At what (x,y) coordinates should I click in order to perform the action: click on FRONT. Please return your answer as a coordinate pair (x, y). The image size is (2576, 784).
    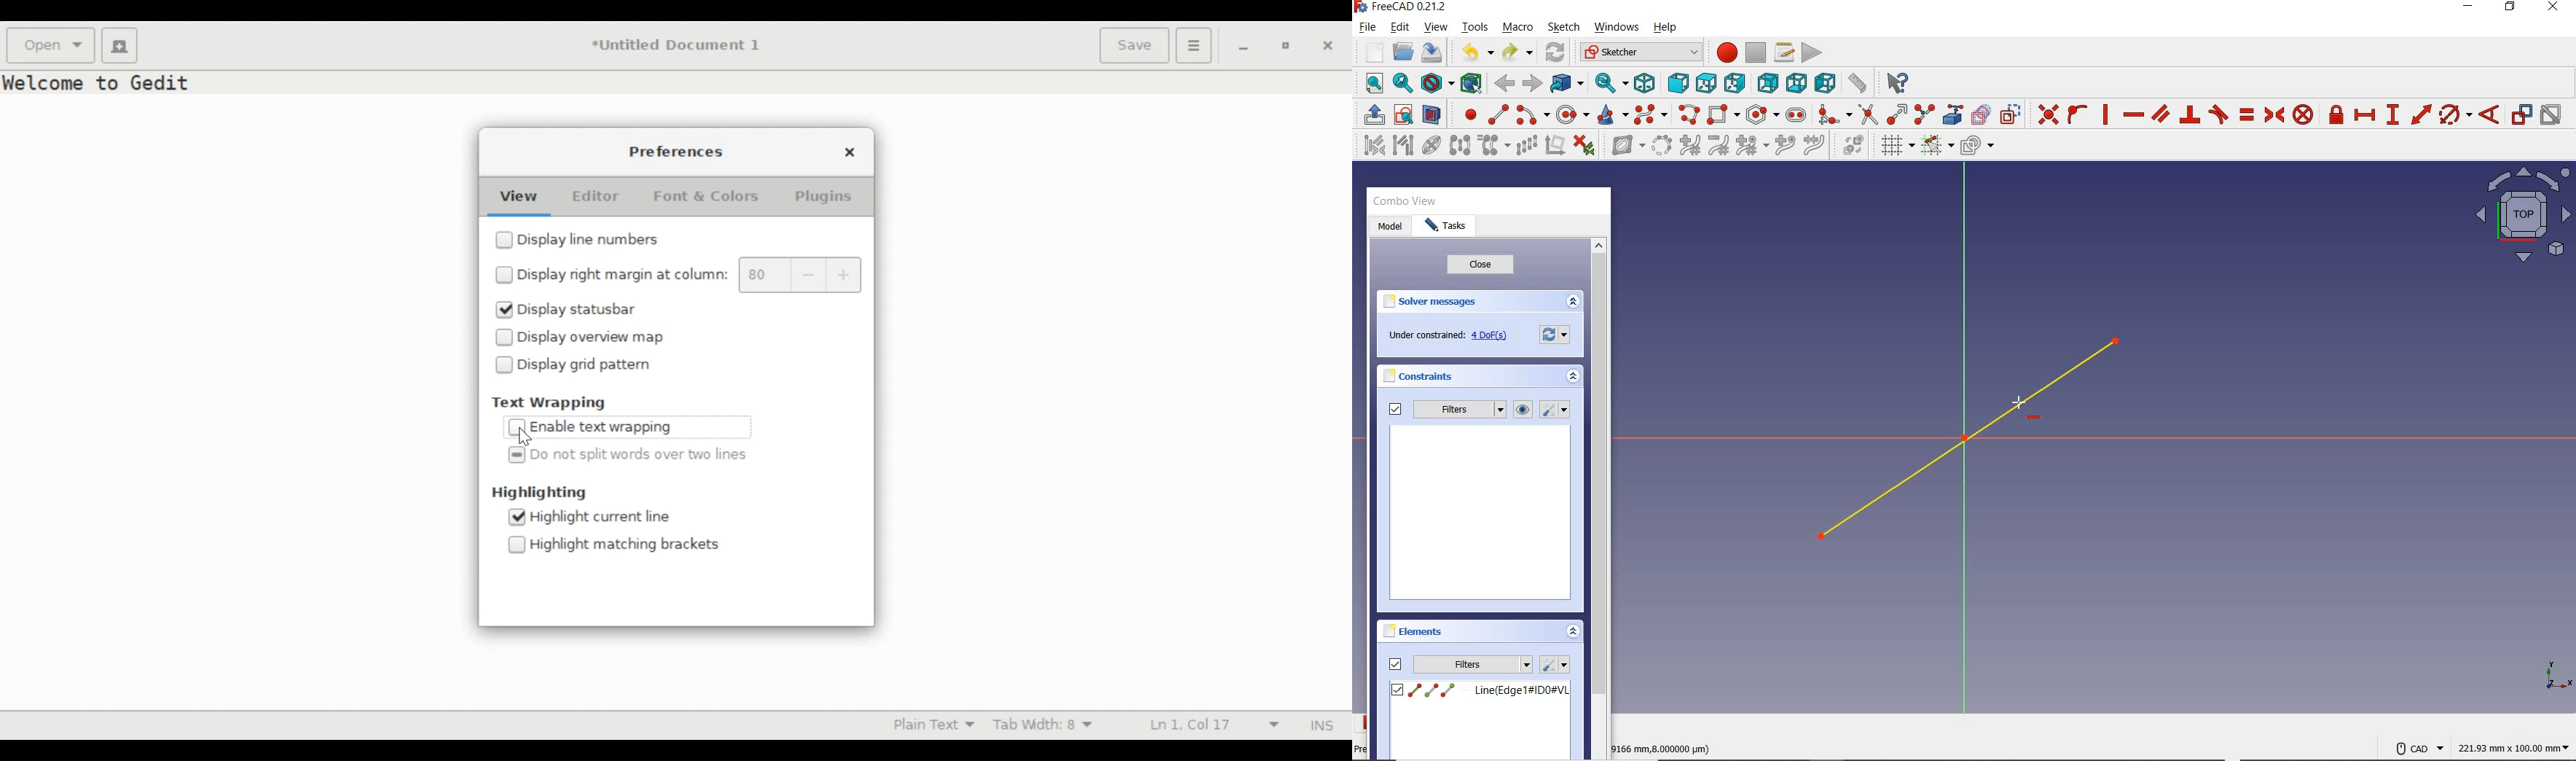
    Looking at the image, I should click on (1678, 81).